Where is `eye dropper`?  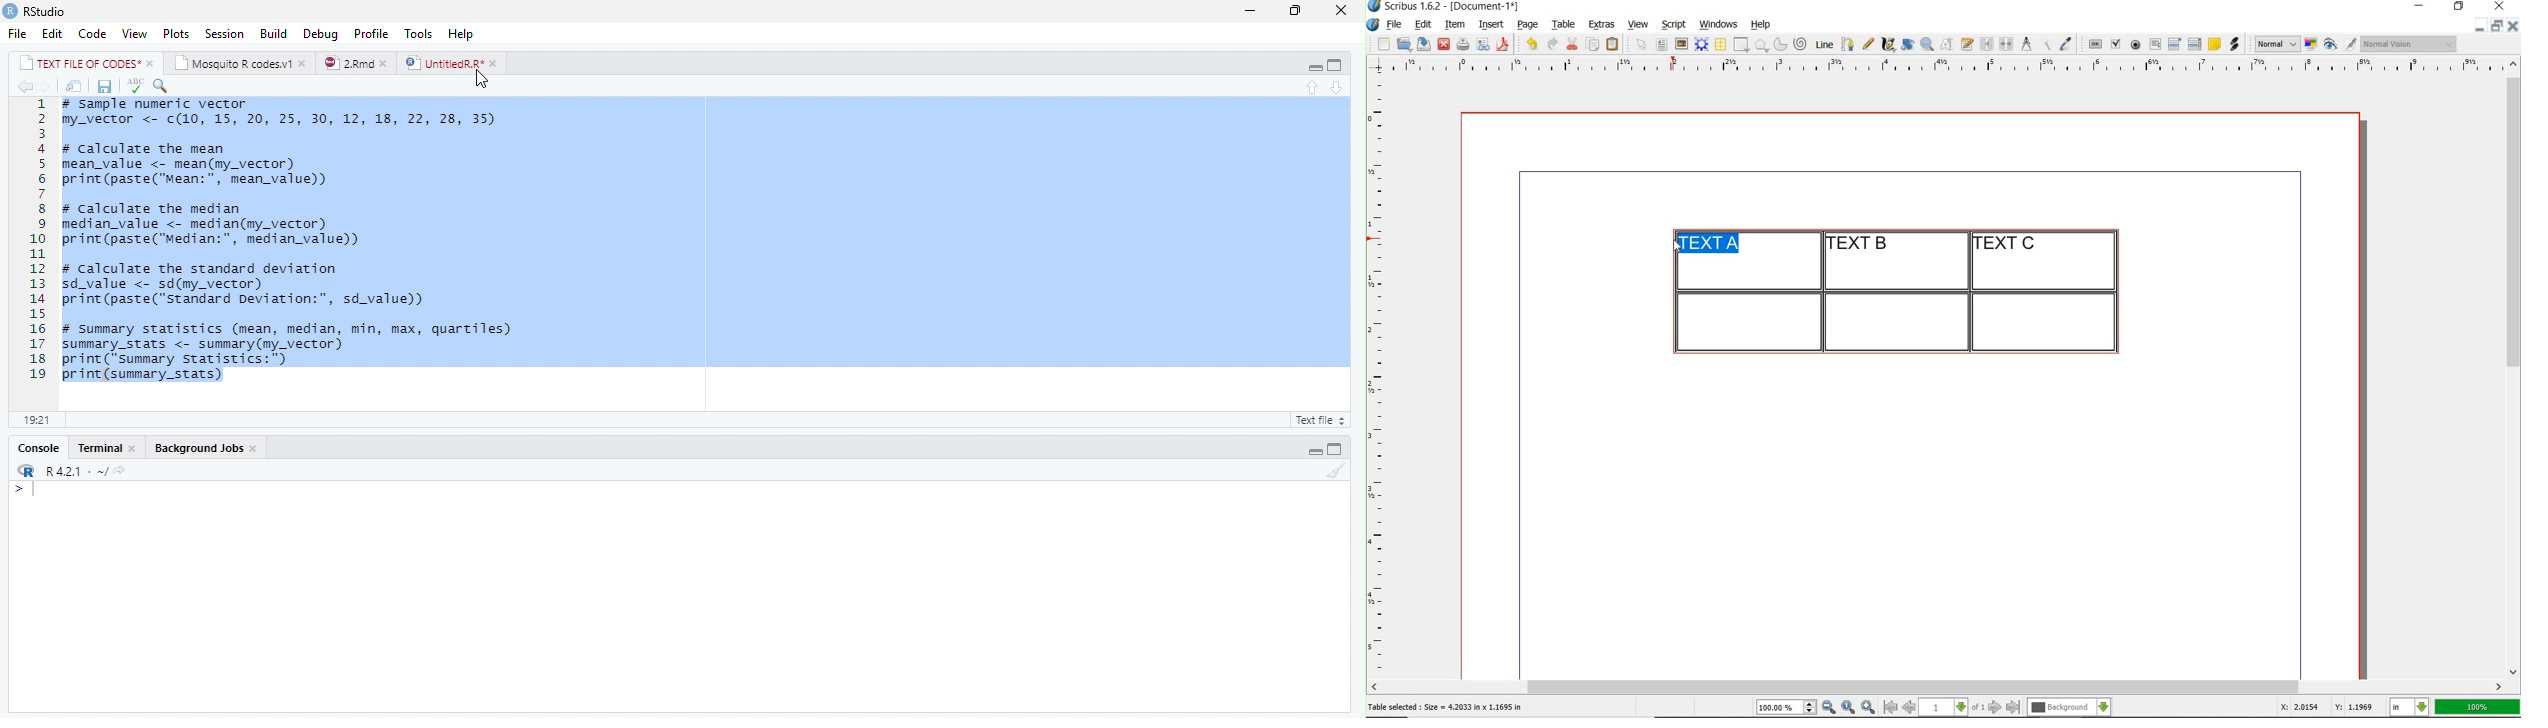
eye dropper is located at coordinates (2065, 45).